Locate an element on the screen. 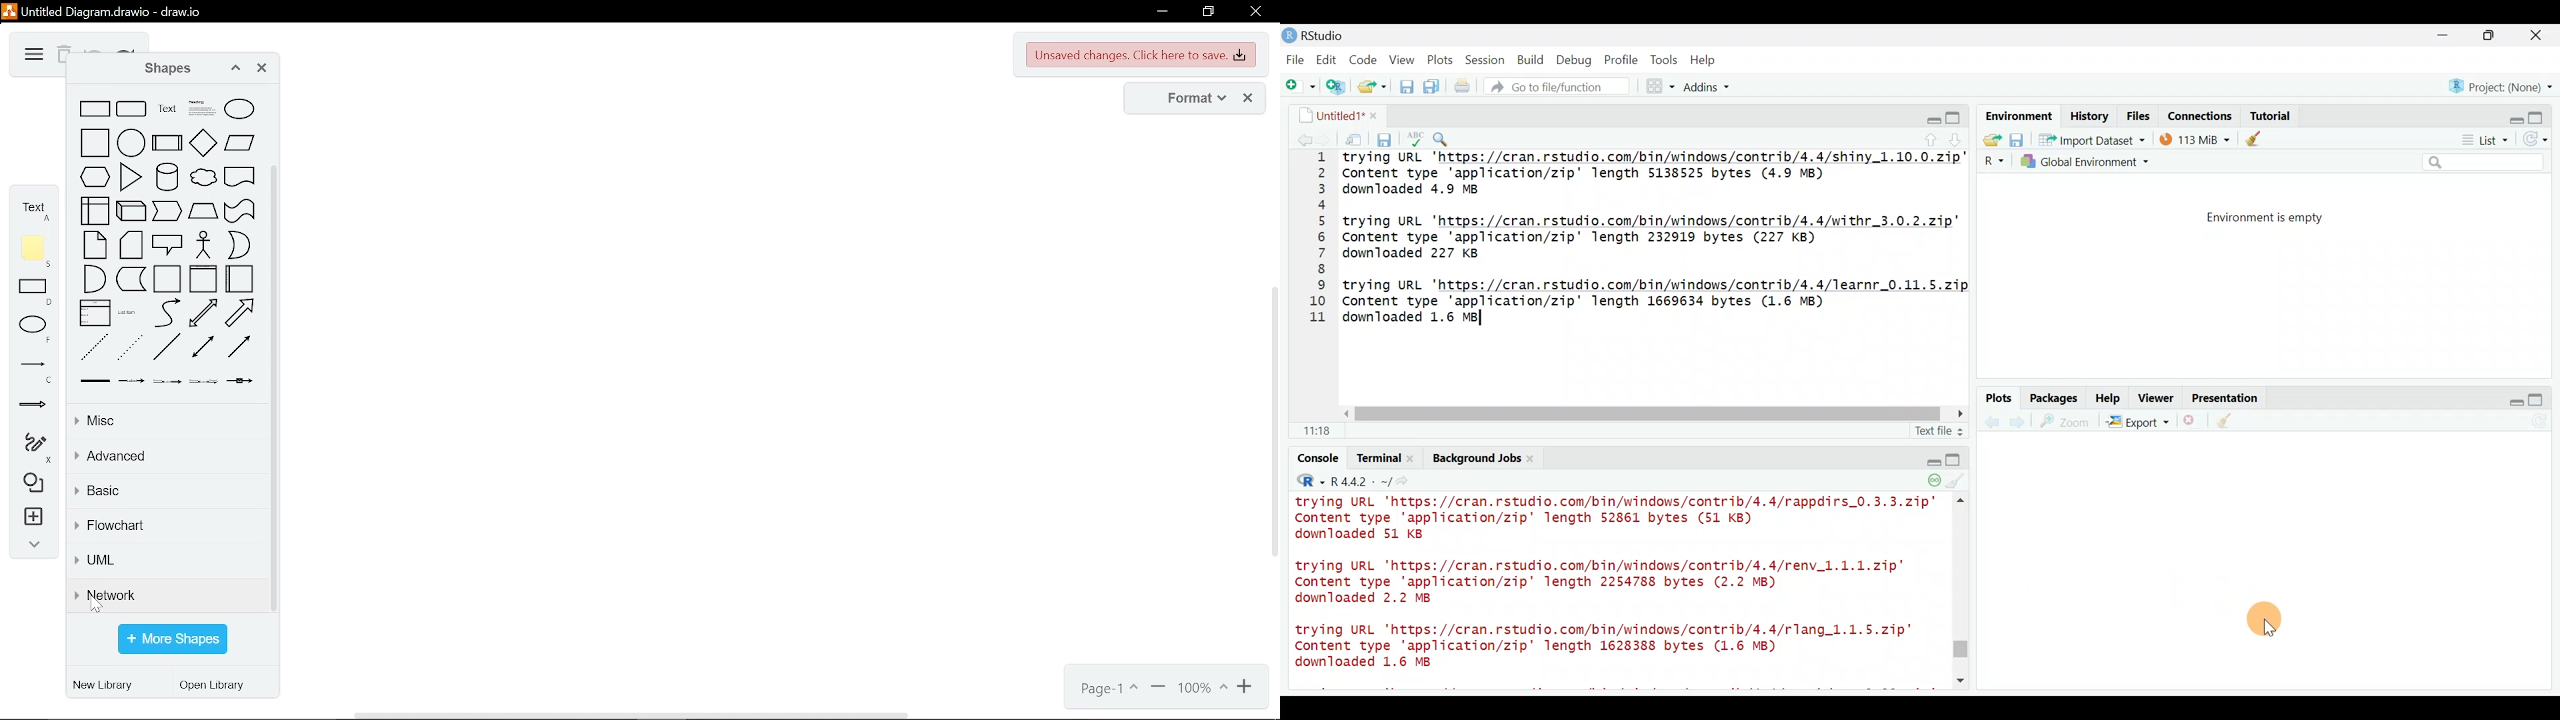 The height and width of the screenshot is (728, 2576). Untitled diagram.drawio - draw.io is located at coordinates (114, 10).